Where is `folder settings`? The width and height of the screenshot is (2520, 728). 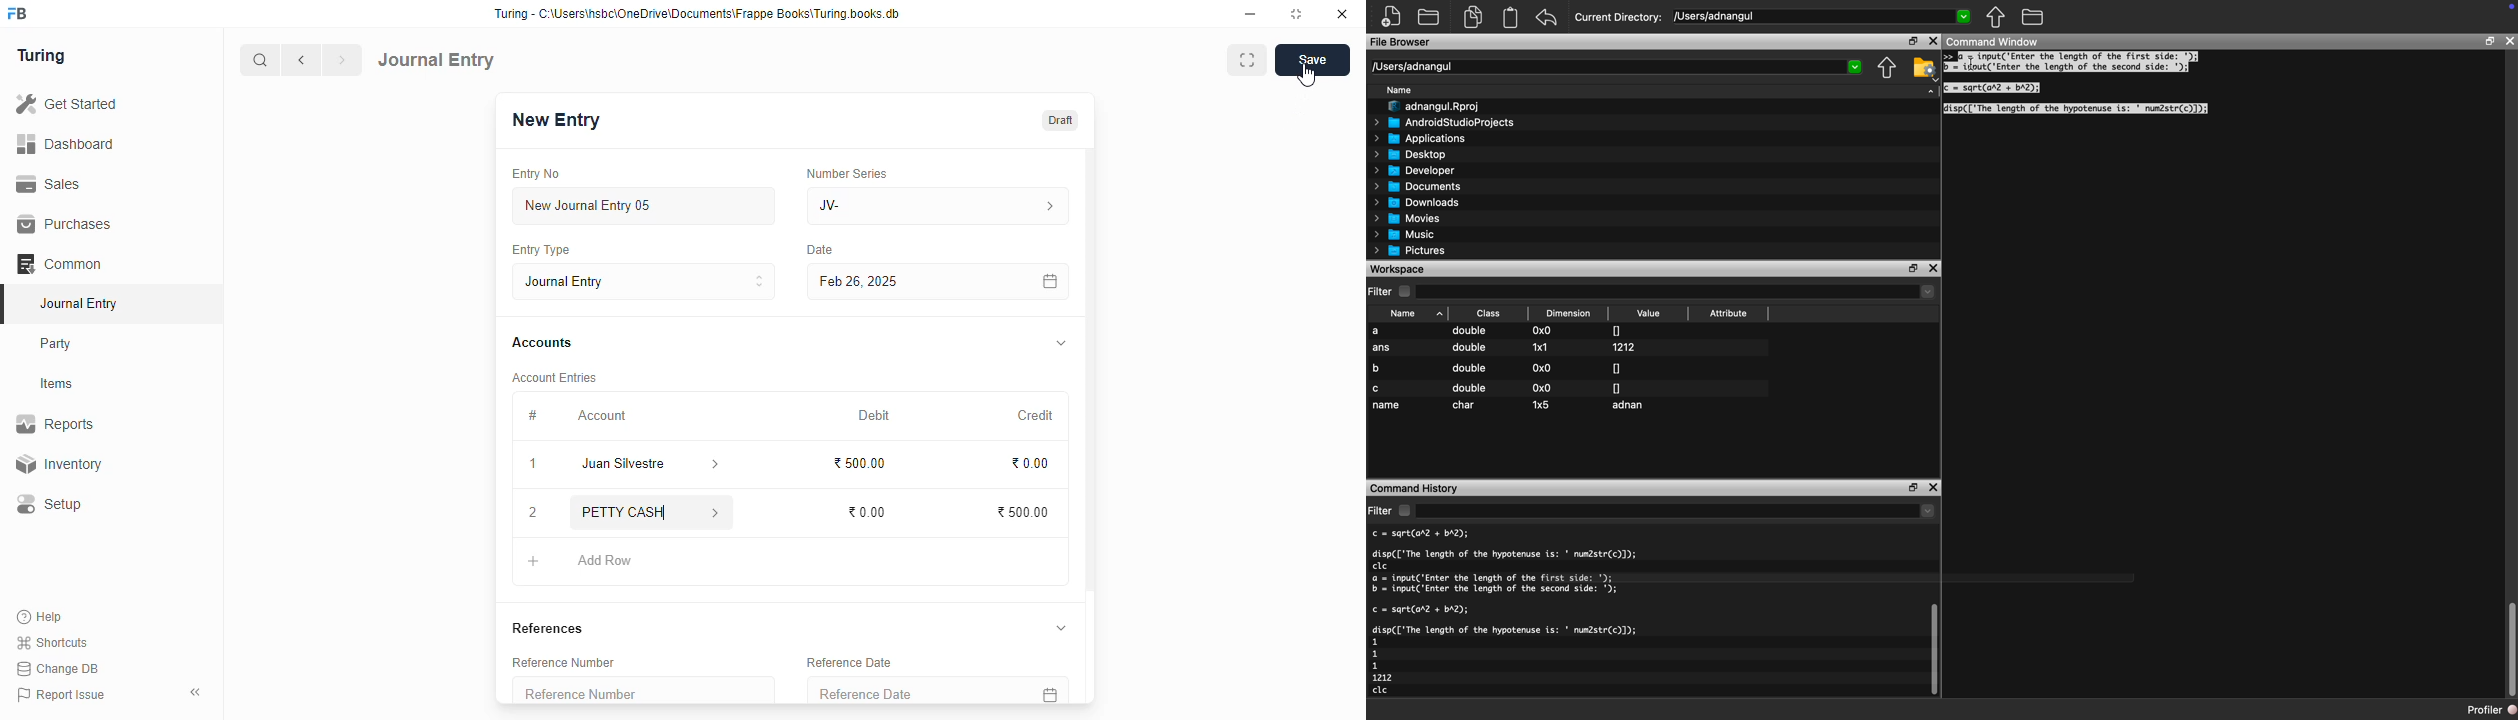
folder settings is located at coordinates (1924, 68).